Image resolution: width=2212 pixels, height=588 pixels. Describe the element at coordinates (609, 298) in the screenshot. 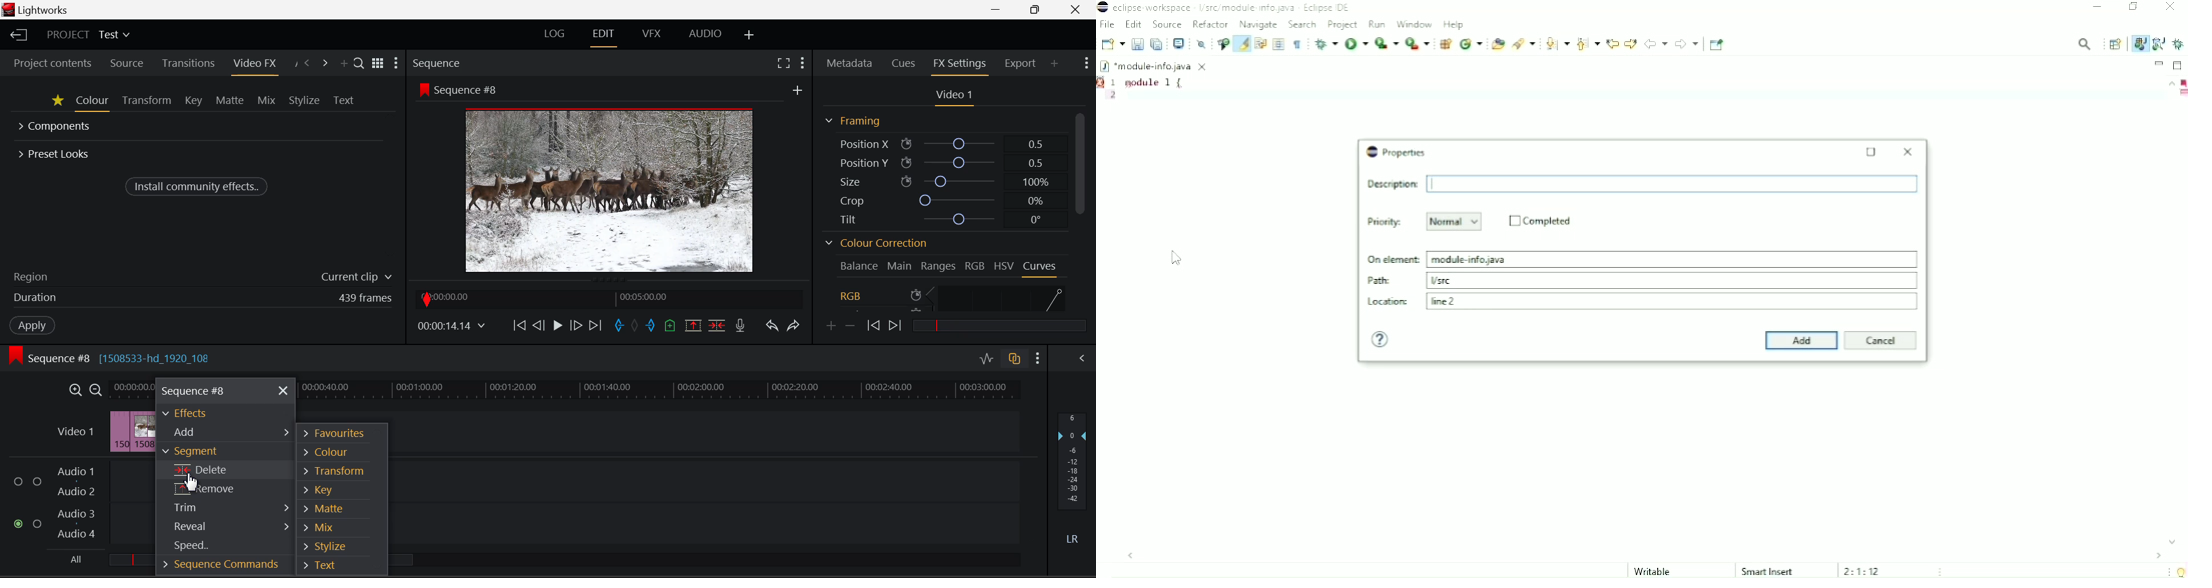

I see `Project Timeline Navigator` at that location.